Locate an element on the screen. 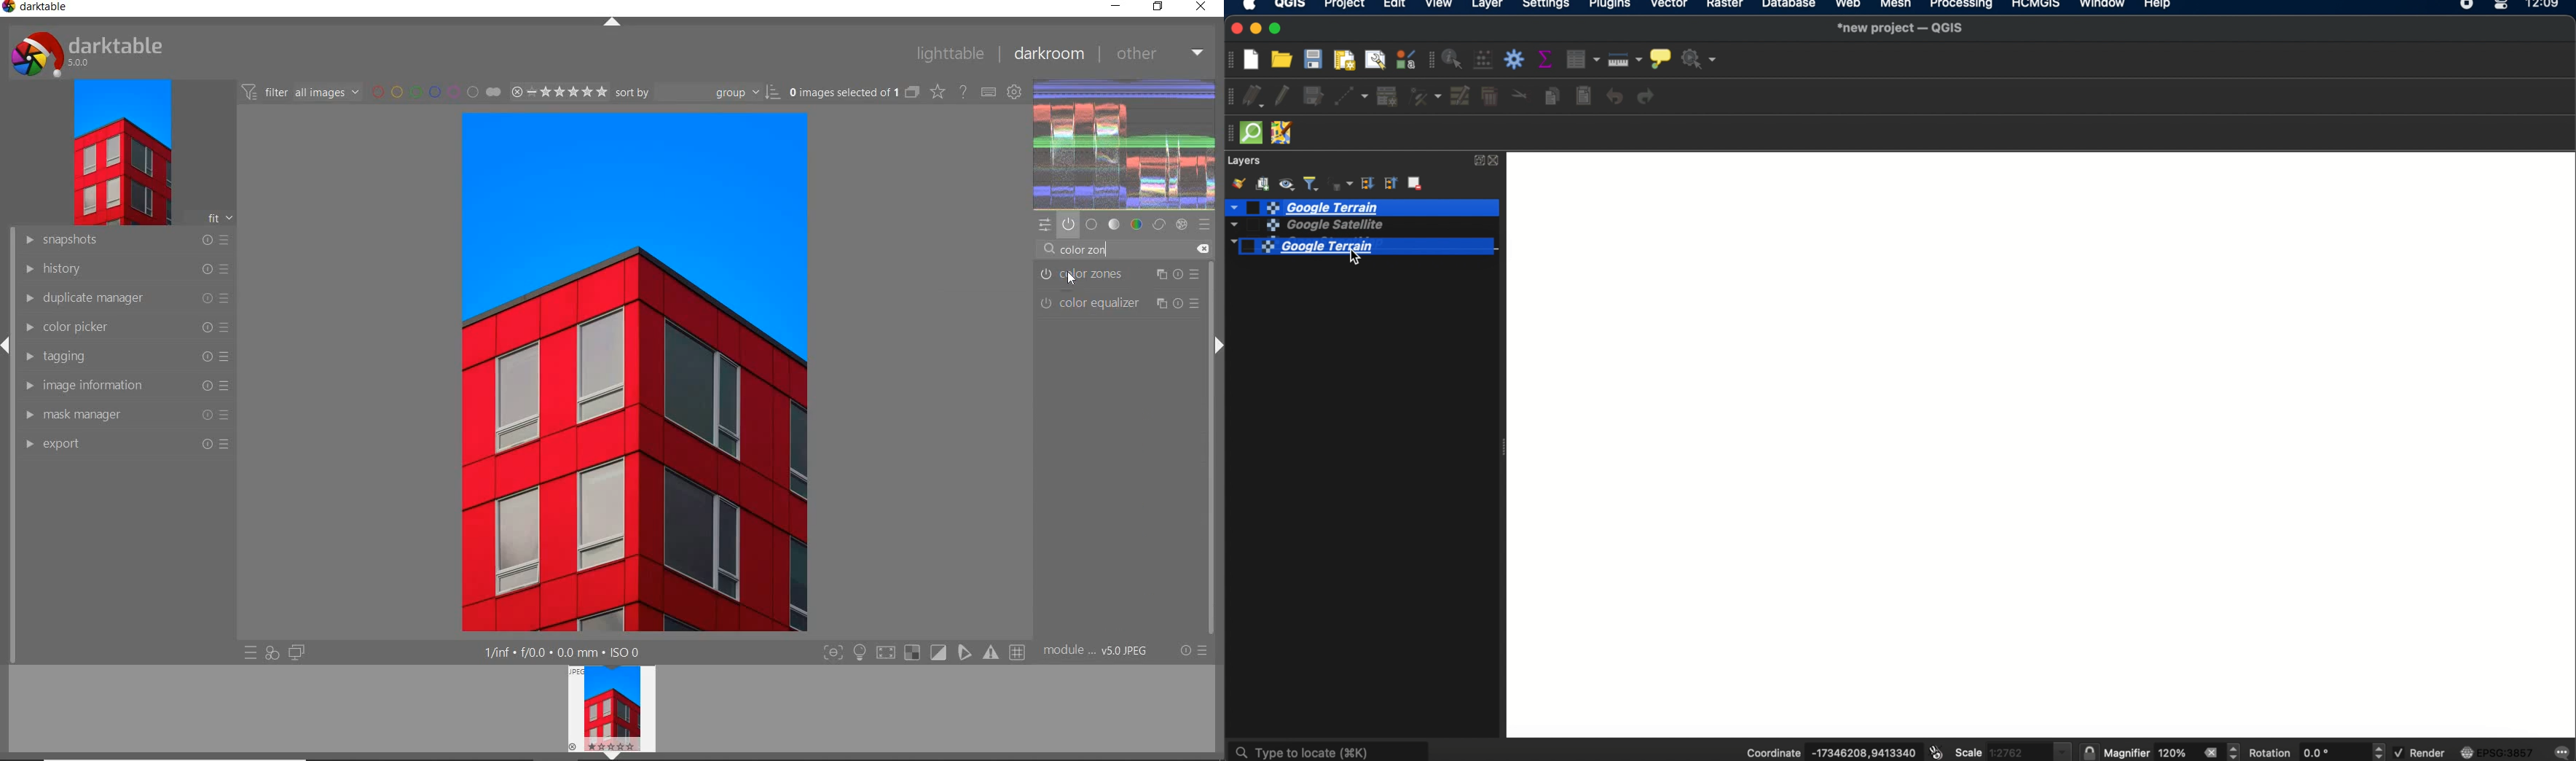 Image resolution: width=2576 pixels, height=784 pixels. enable for online help is located at coordinates (964, 91).